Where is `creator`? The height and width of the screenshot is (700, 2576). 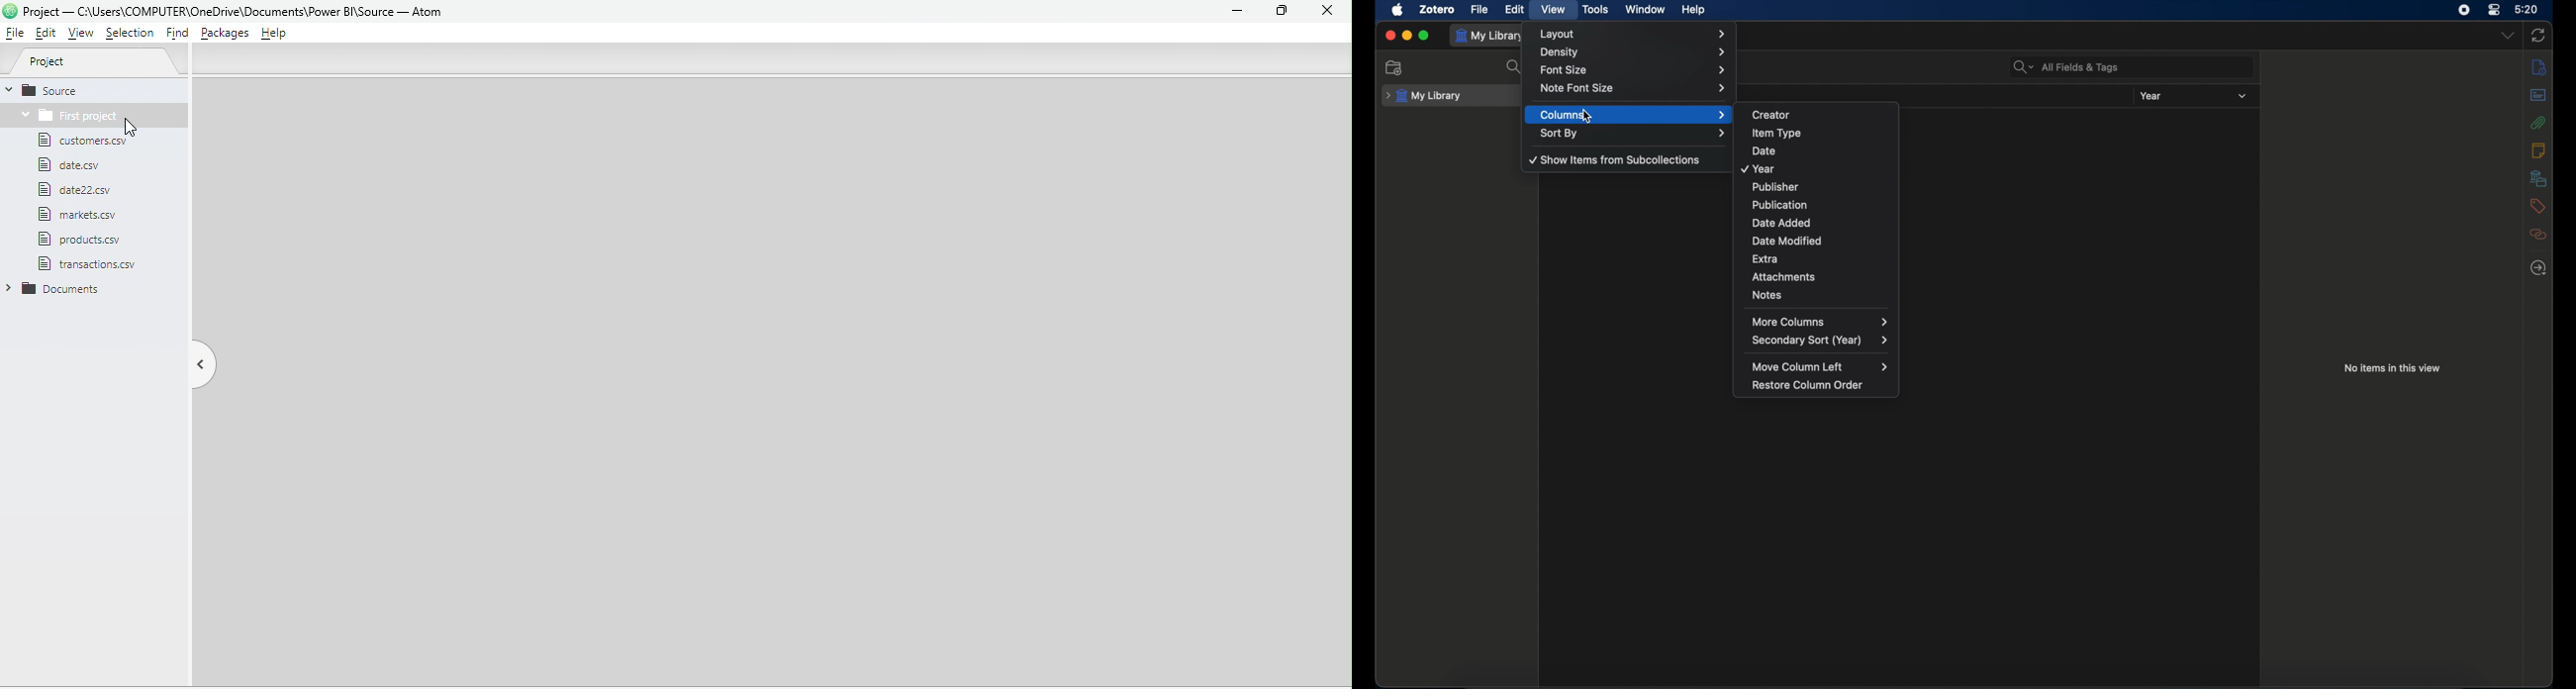
creator is located at coordinates (1824, 113).